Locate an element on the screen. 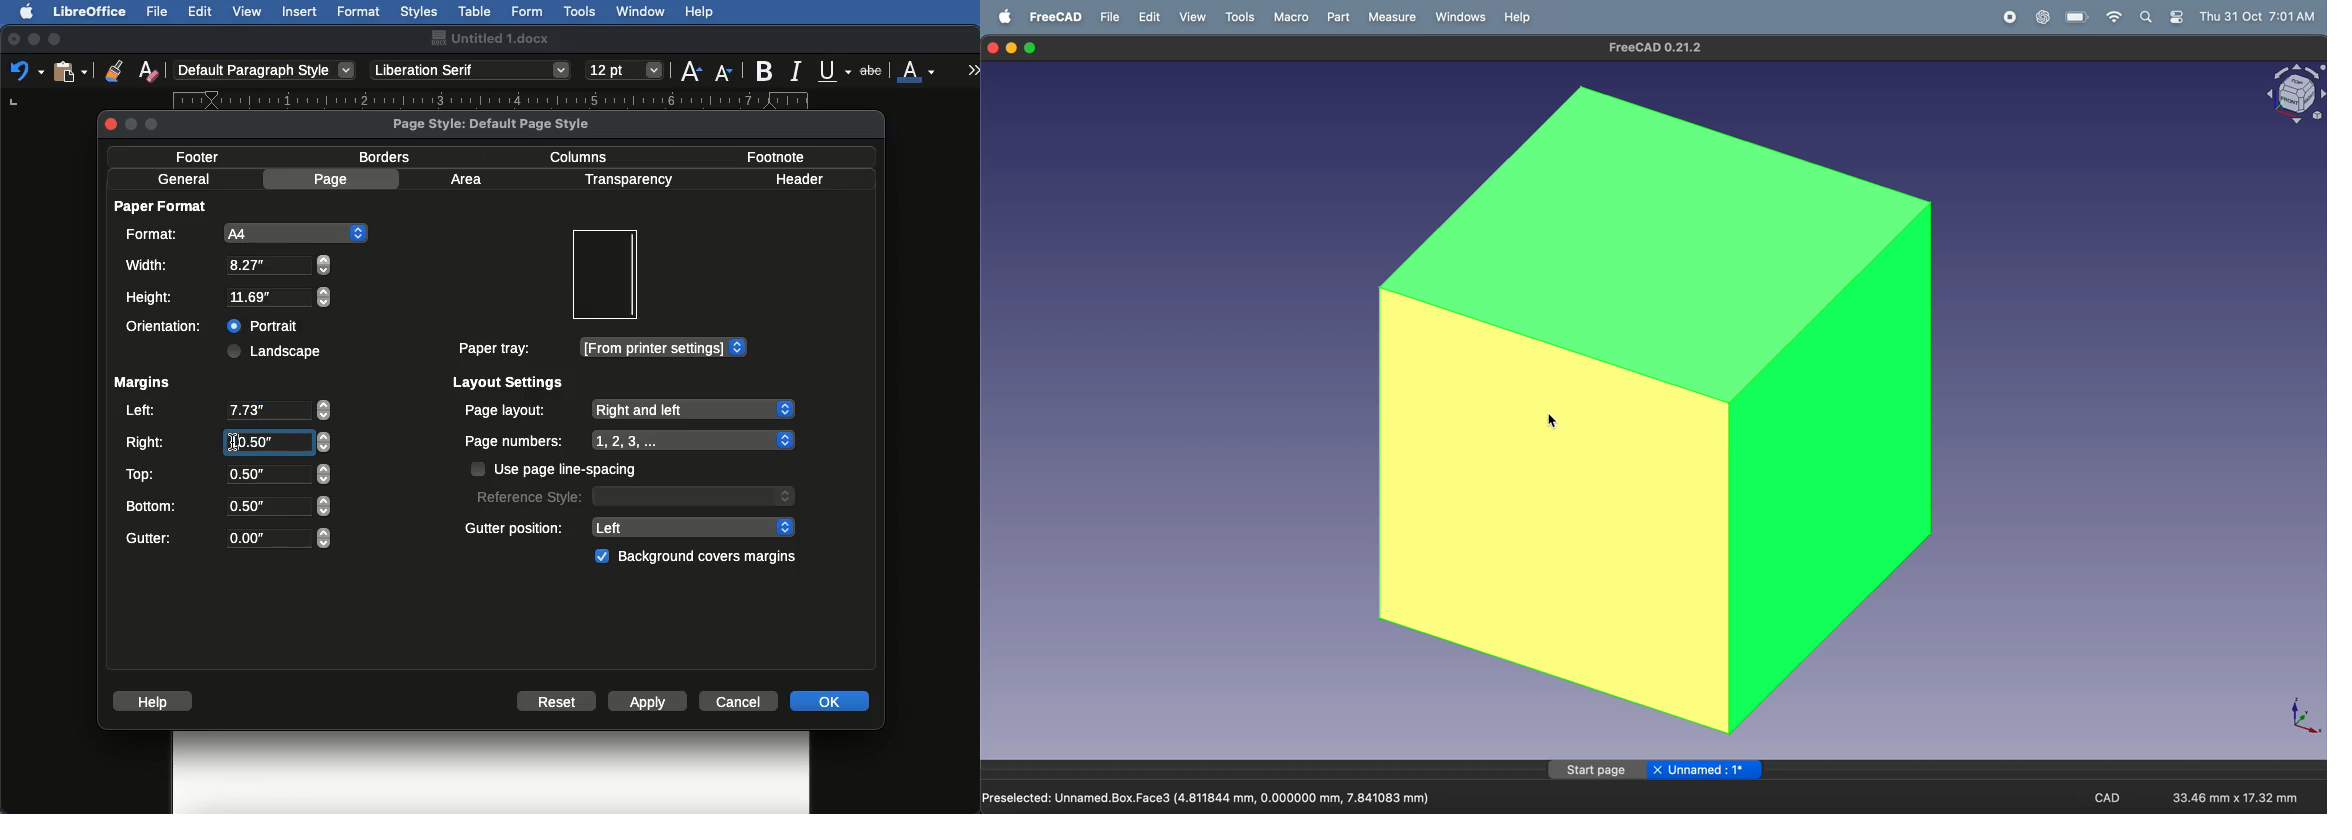 The image size is (2352, 840). Reference style is located at coordinates (633, 495).